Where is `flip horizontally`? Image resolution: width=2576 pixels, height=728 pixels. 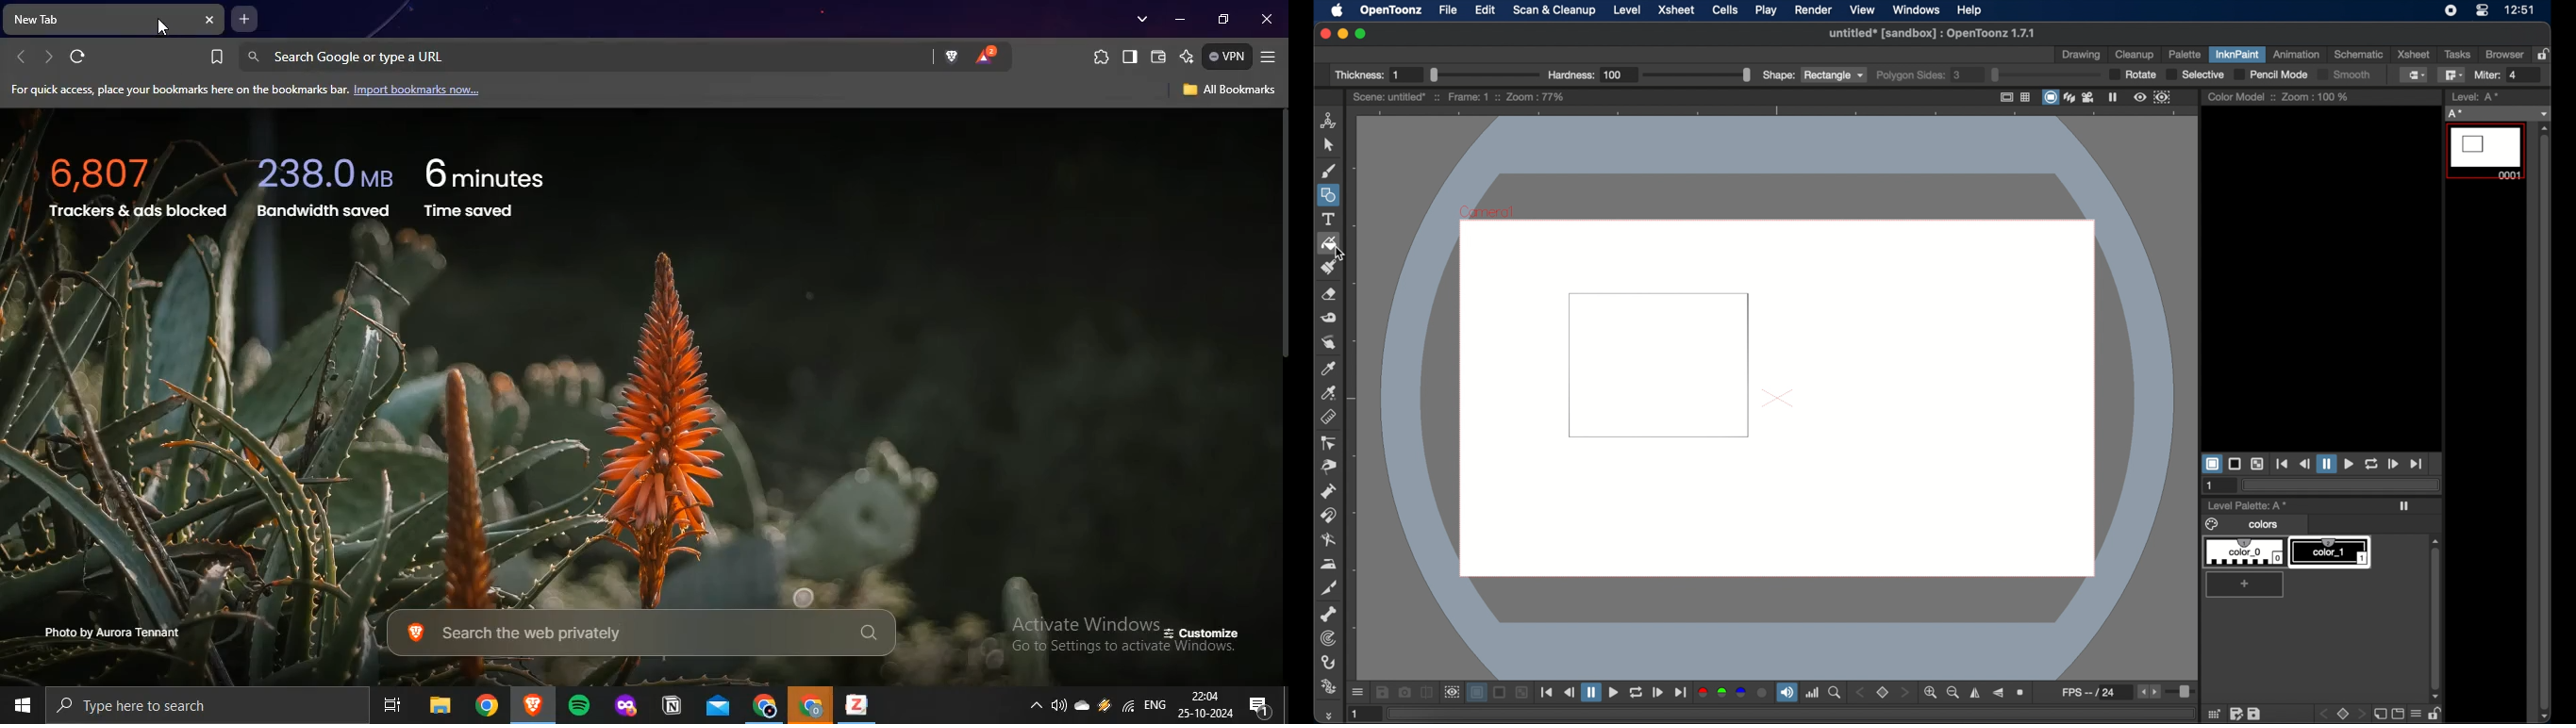 flip horizontally is located at coordinates (1976, 692).